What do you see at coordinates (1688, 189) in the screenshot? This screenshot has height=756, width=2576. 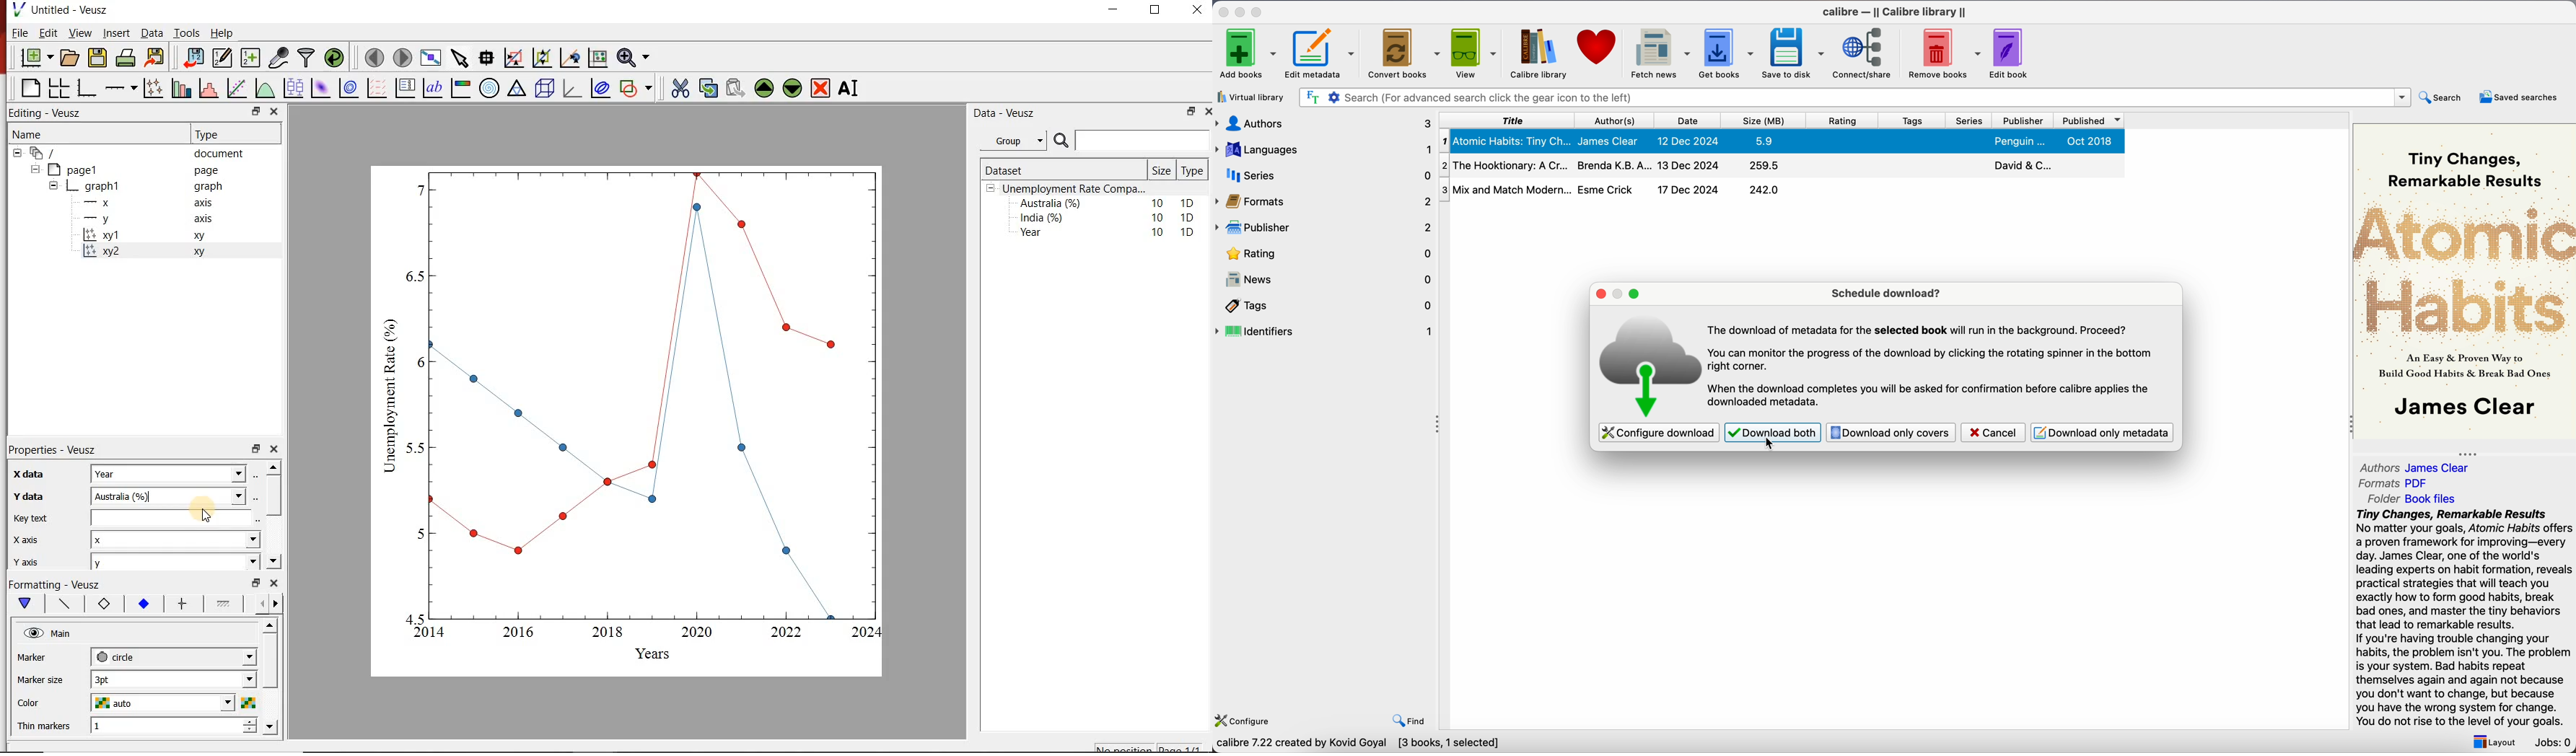 I see `17 Dec 2024` at bounding box center [1688, 189].